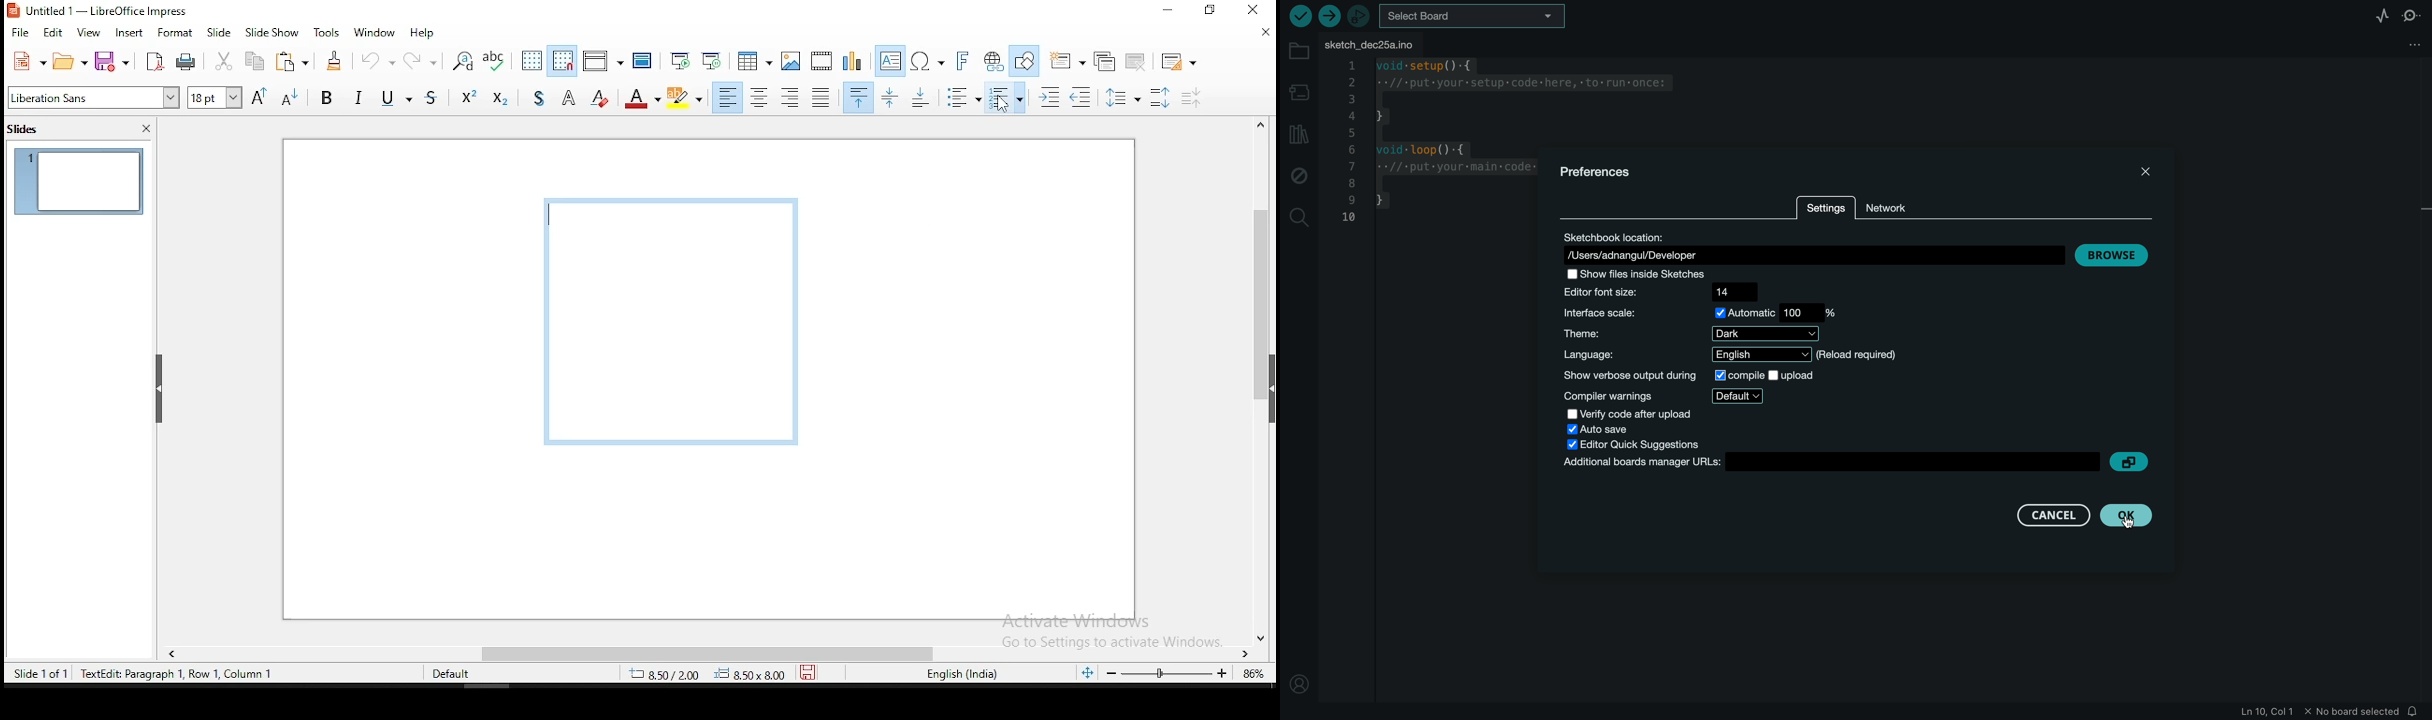 This screenshot has height=728, width=2436. Describe the element at coordinates (20, 31) in the screenshot. I see `file` at that location.